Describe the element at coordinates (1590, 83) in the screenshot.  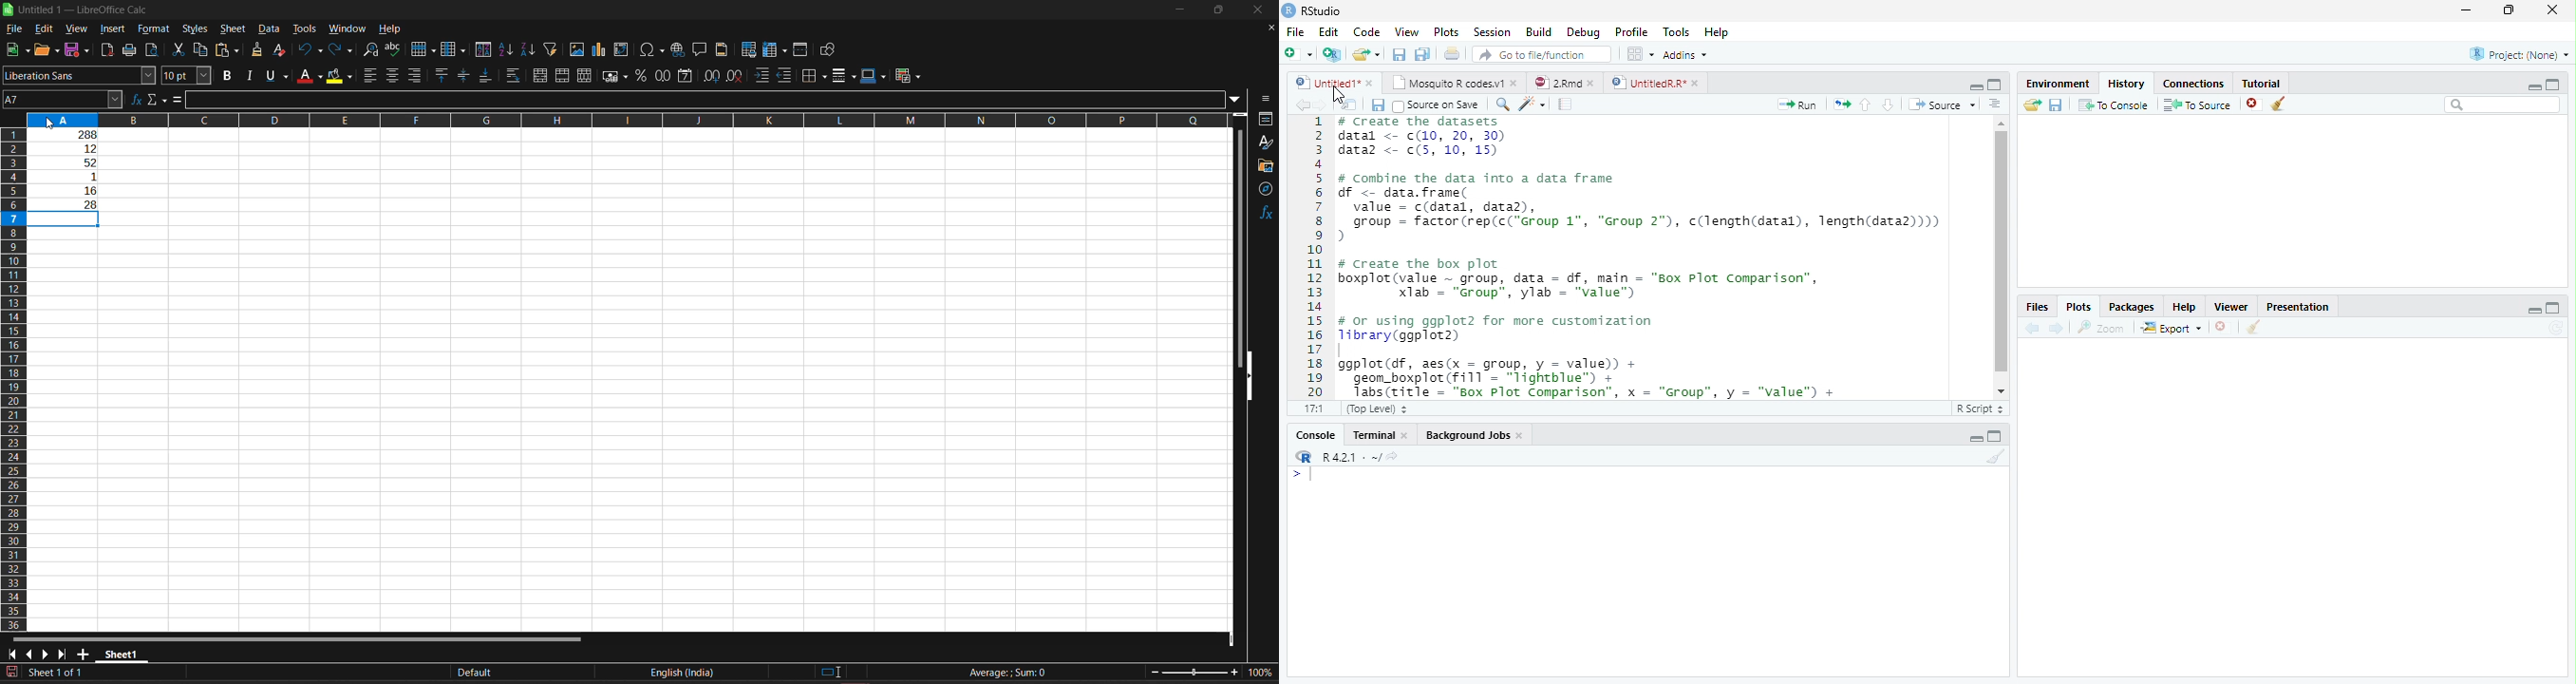
I see `close` at that location.